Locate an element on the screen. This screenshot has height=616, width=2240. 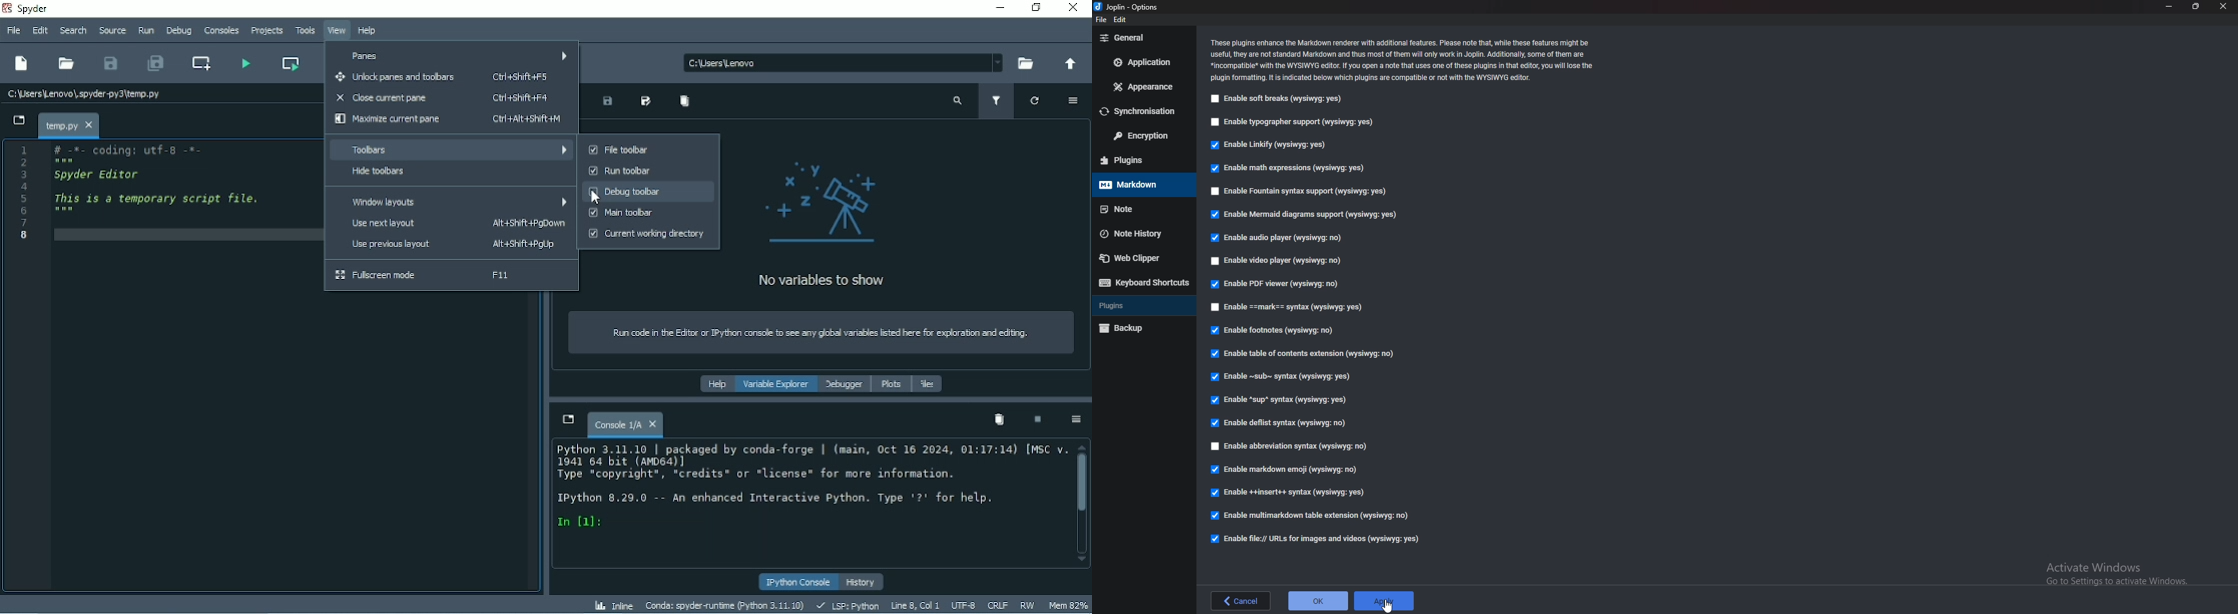
Edit is located at coordinates (39, 29).